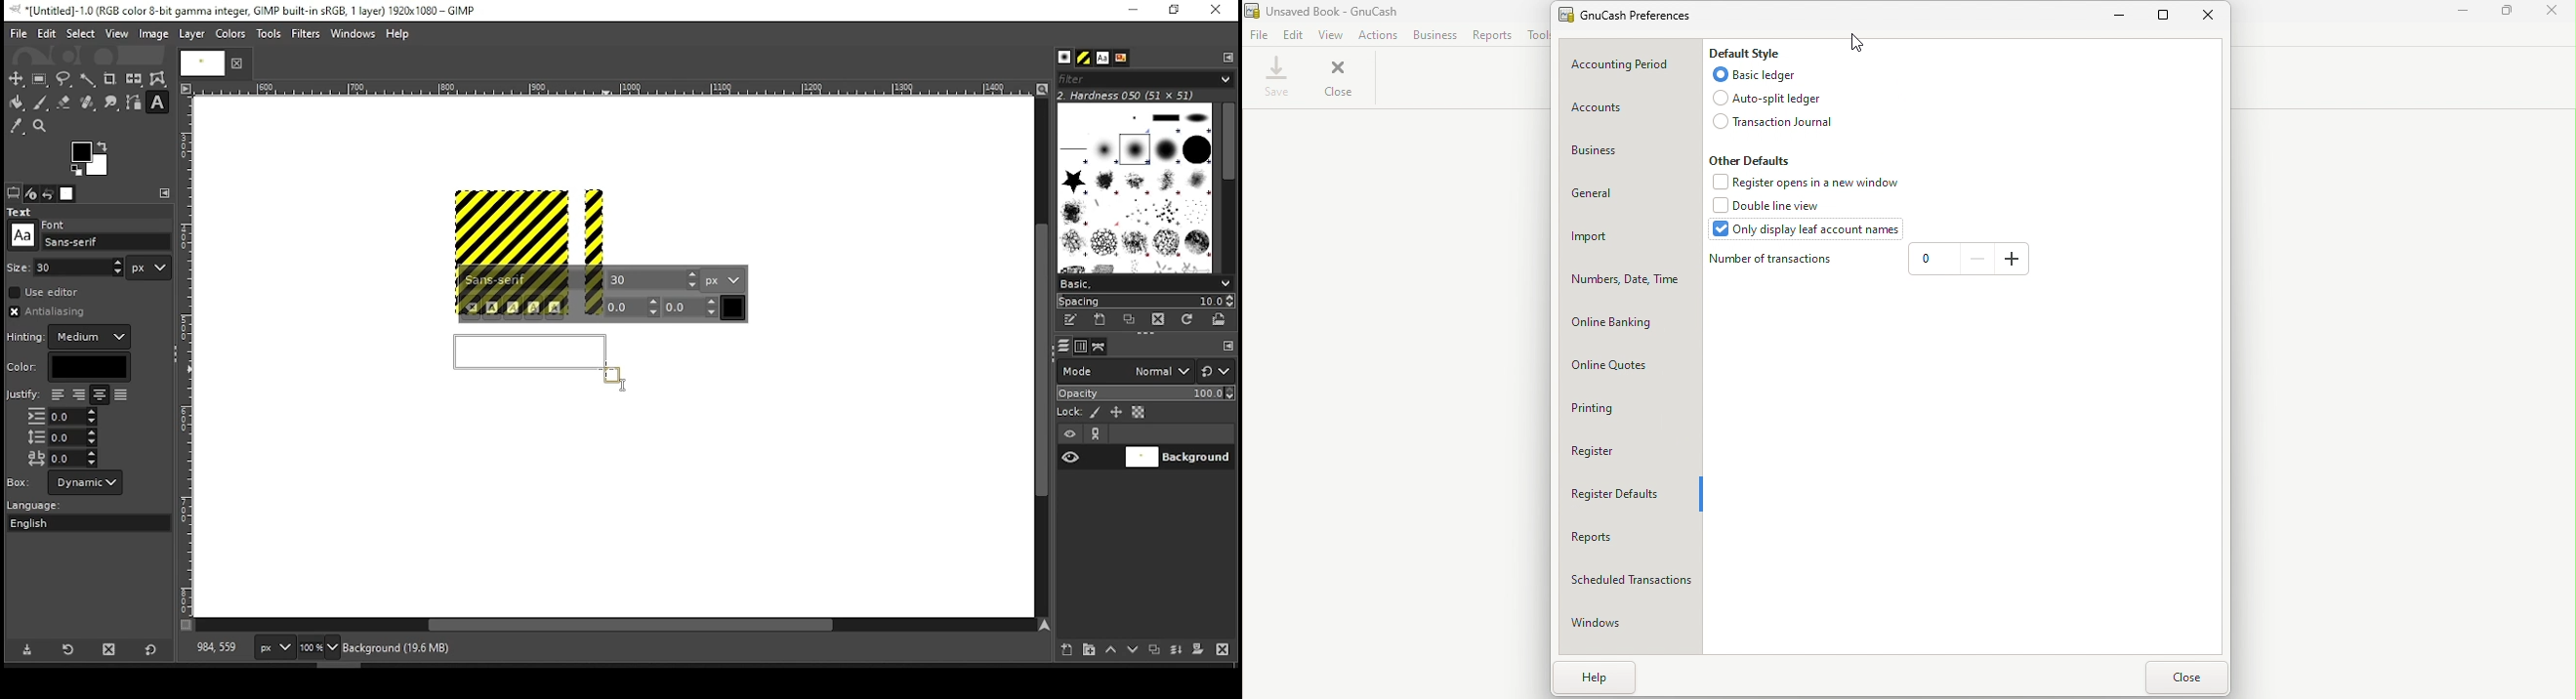 The height and width of the screenshot is (700, 2576). Describe the element at coordinates (110, 80) in the screenshot. I see `crop  tool` at that location.